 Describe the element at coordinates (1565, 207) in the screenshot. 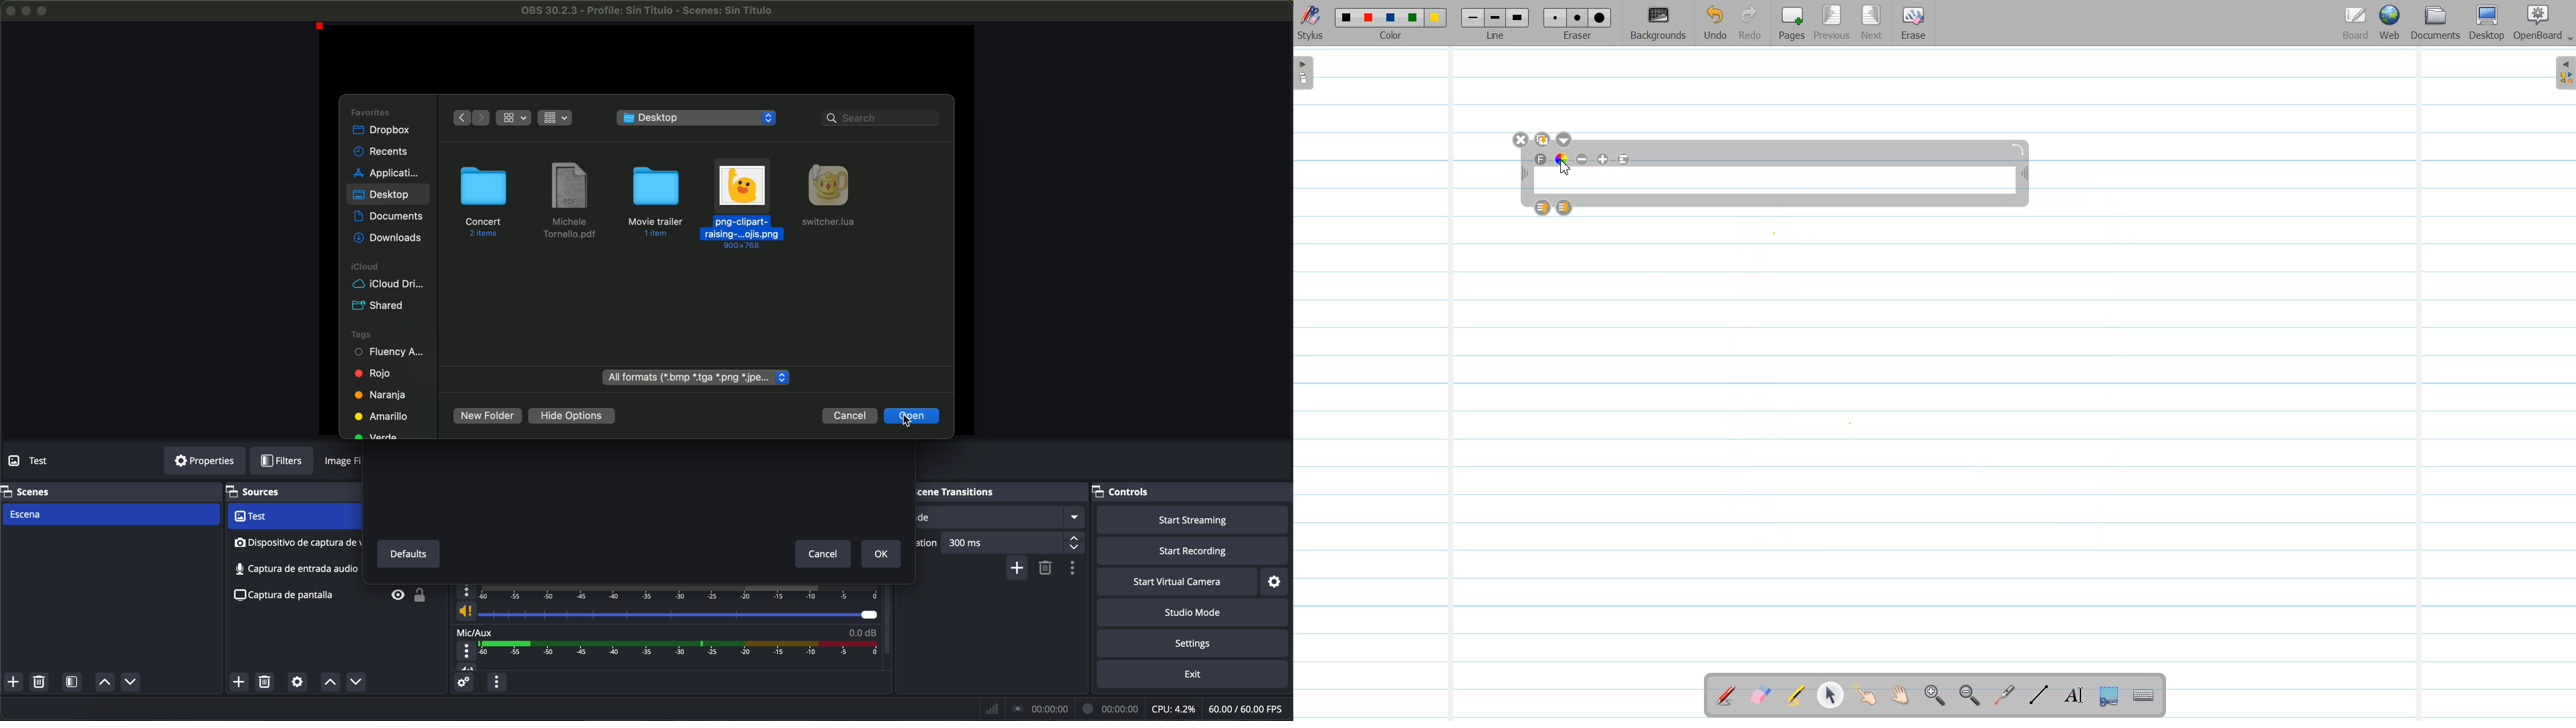

I see `Layer Down` at that location.